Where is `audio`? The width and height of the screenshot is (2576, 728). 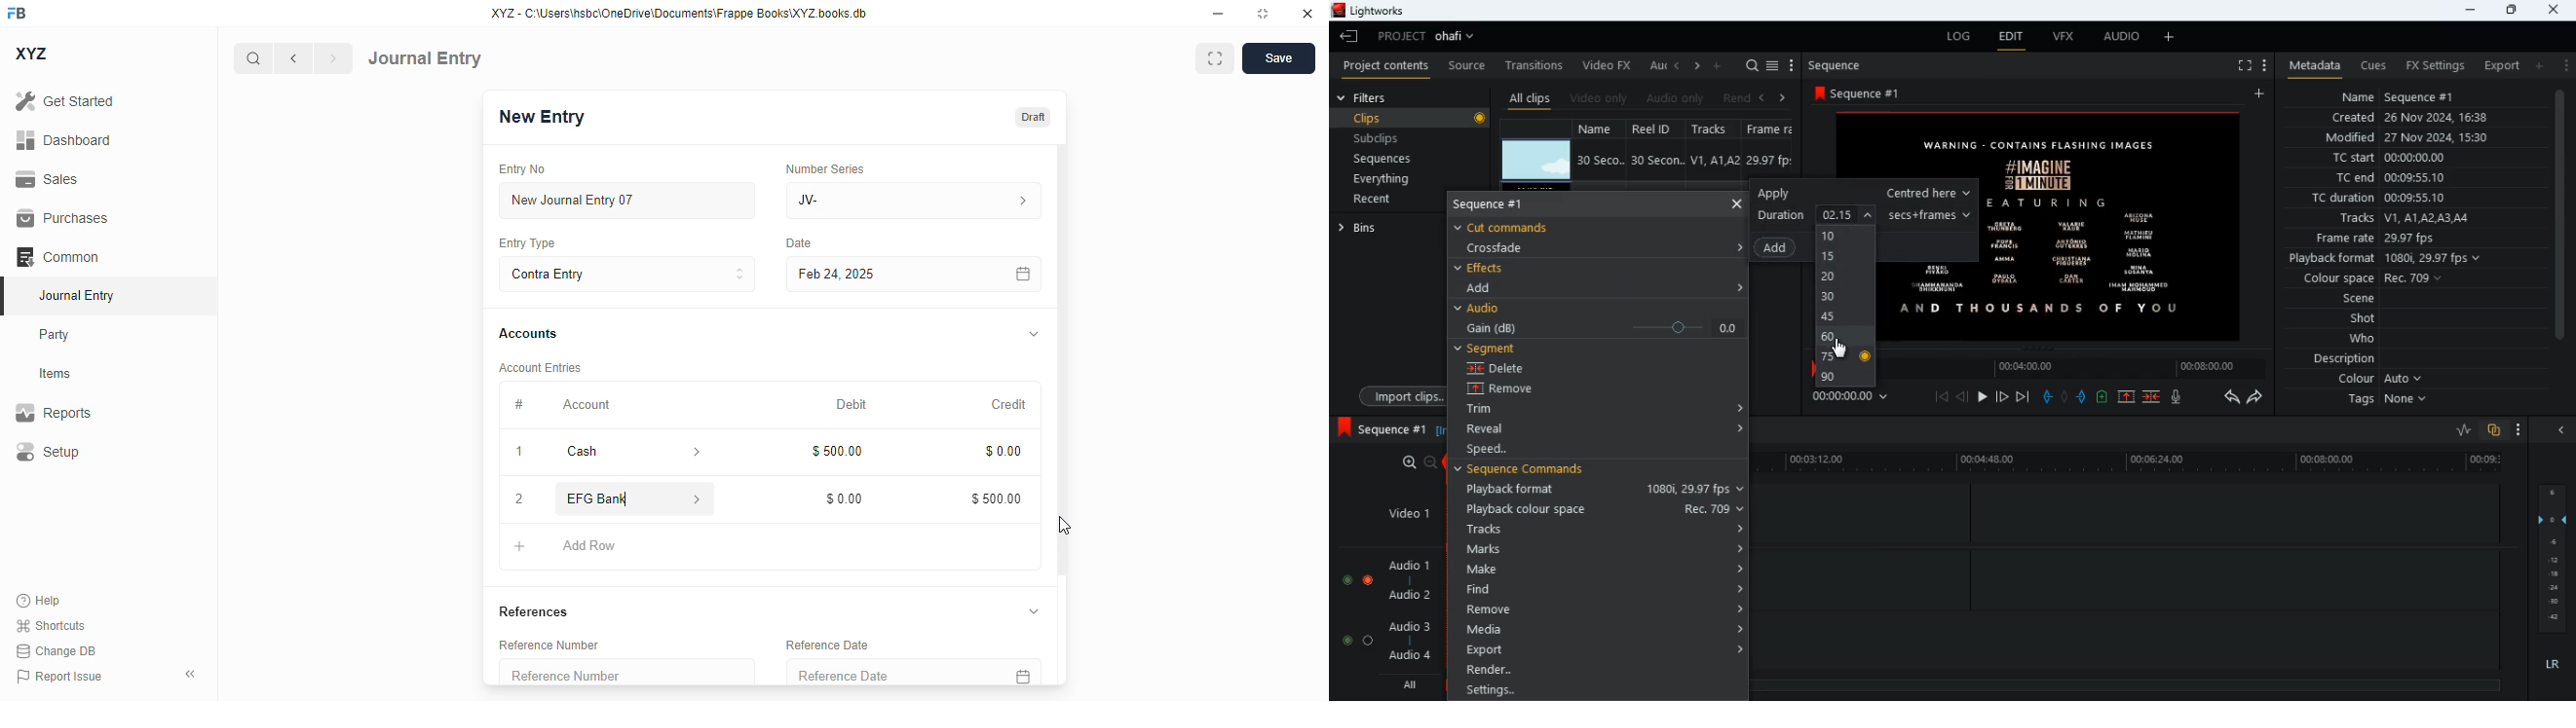
audio is located at coordinates (2117, 38).